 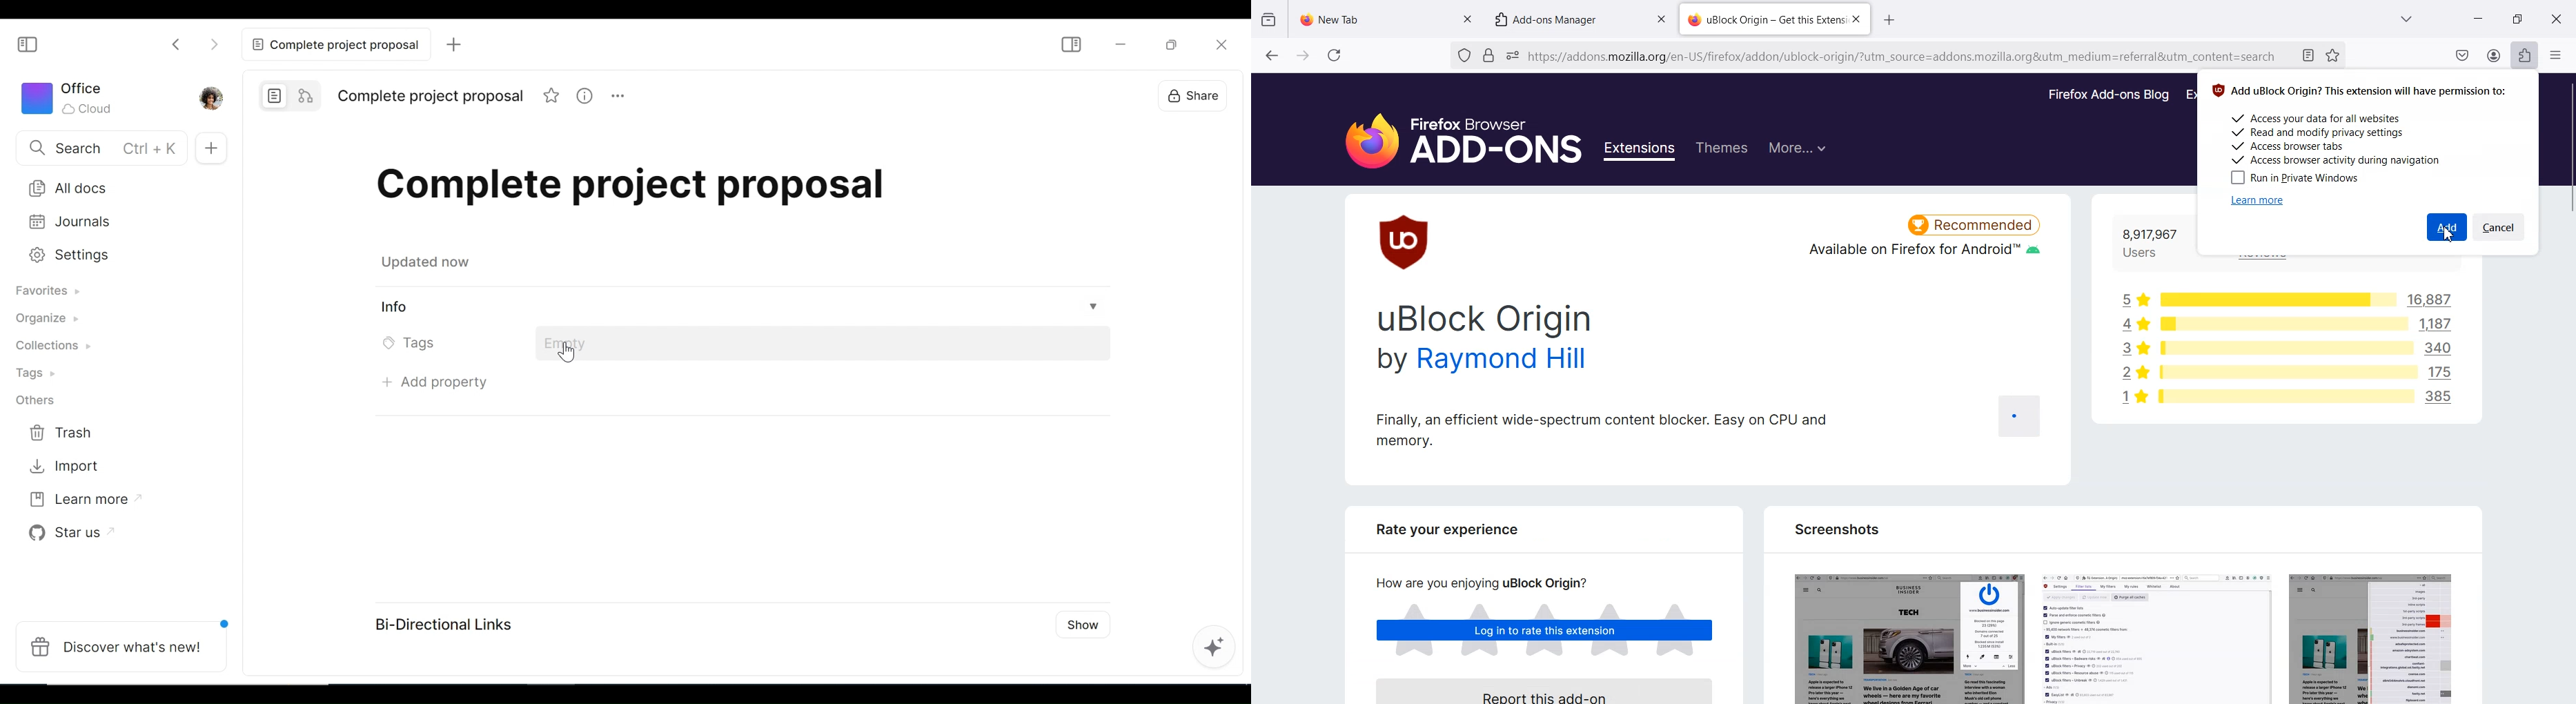 I want to click on Close tab, so click(x=1467, y=17).